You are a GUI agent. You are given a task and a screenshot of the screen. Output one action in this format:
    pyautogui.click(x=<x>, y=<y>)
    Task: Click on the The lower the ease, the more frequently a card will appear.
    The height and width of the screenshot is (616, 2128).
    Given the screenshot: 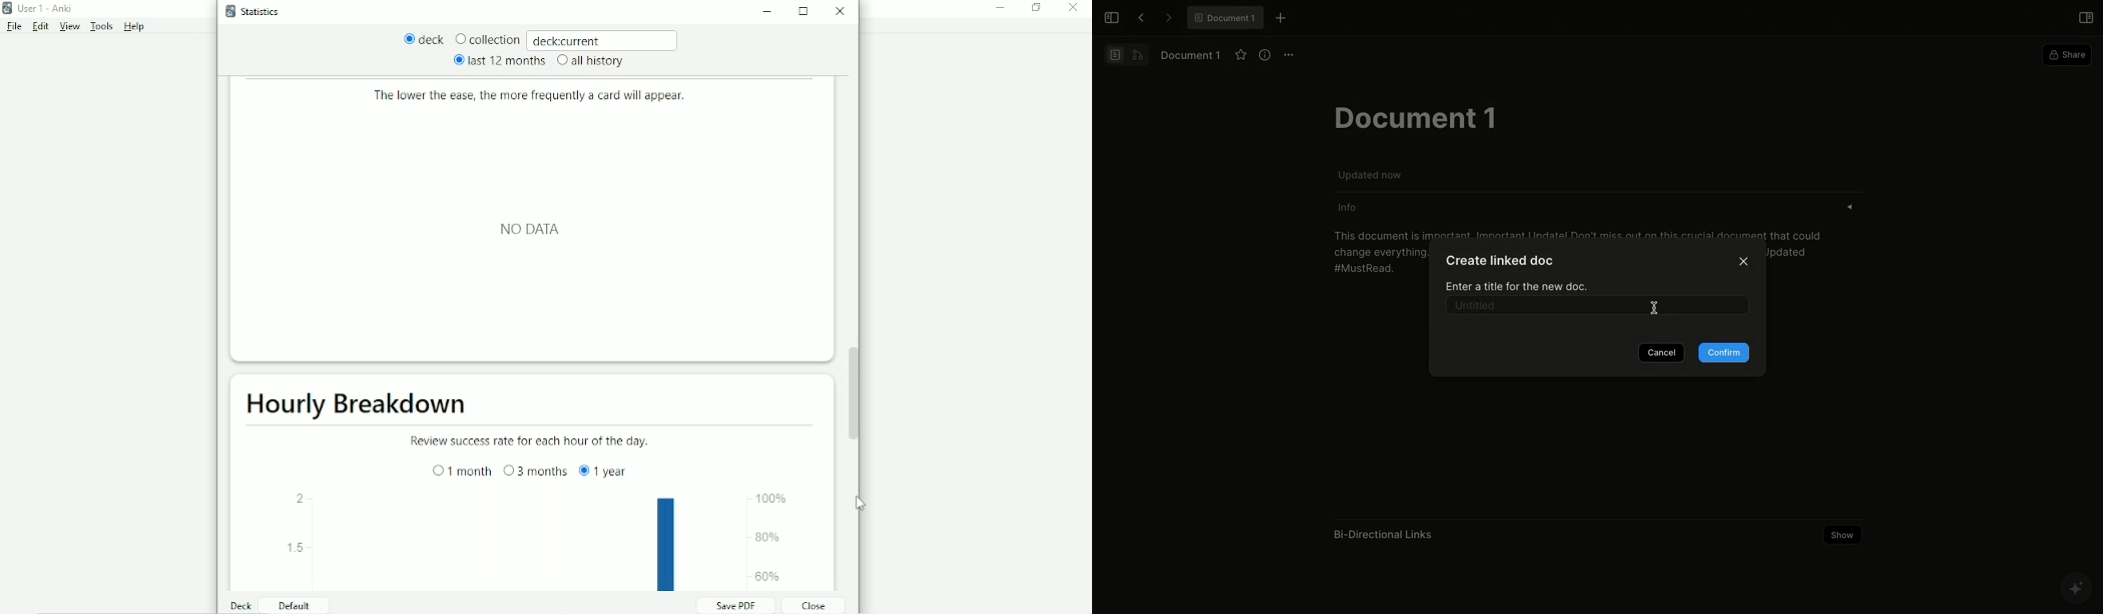 What is the action you would take?
    pyautogui.click(x=532, y=96)
    